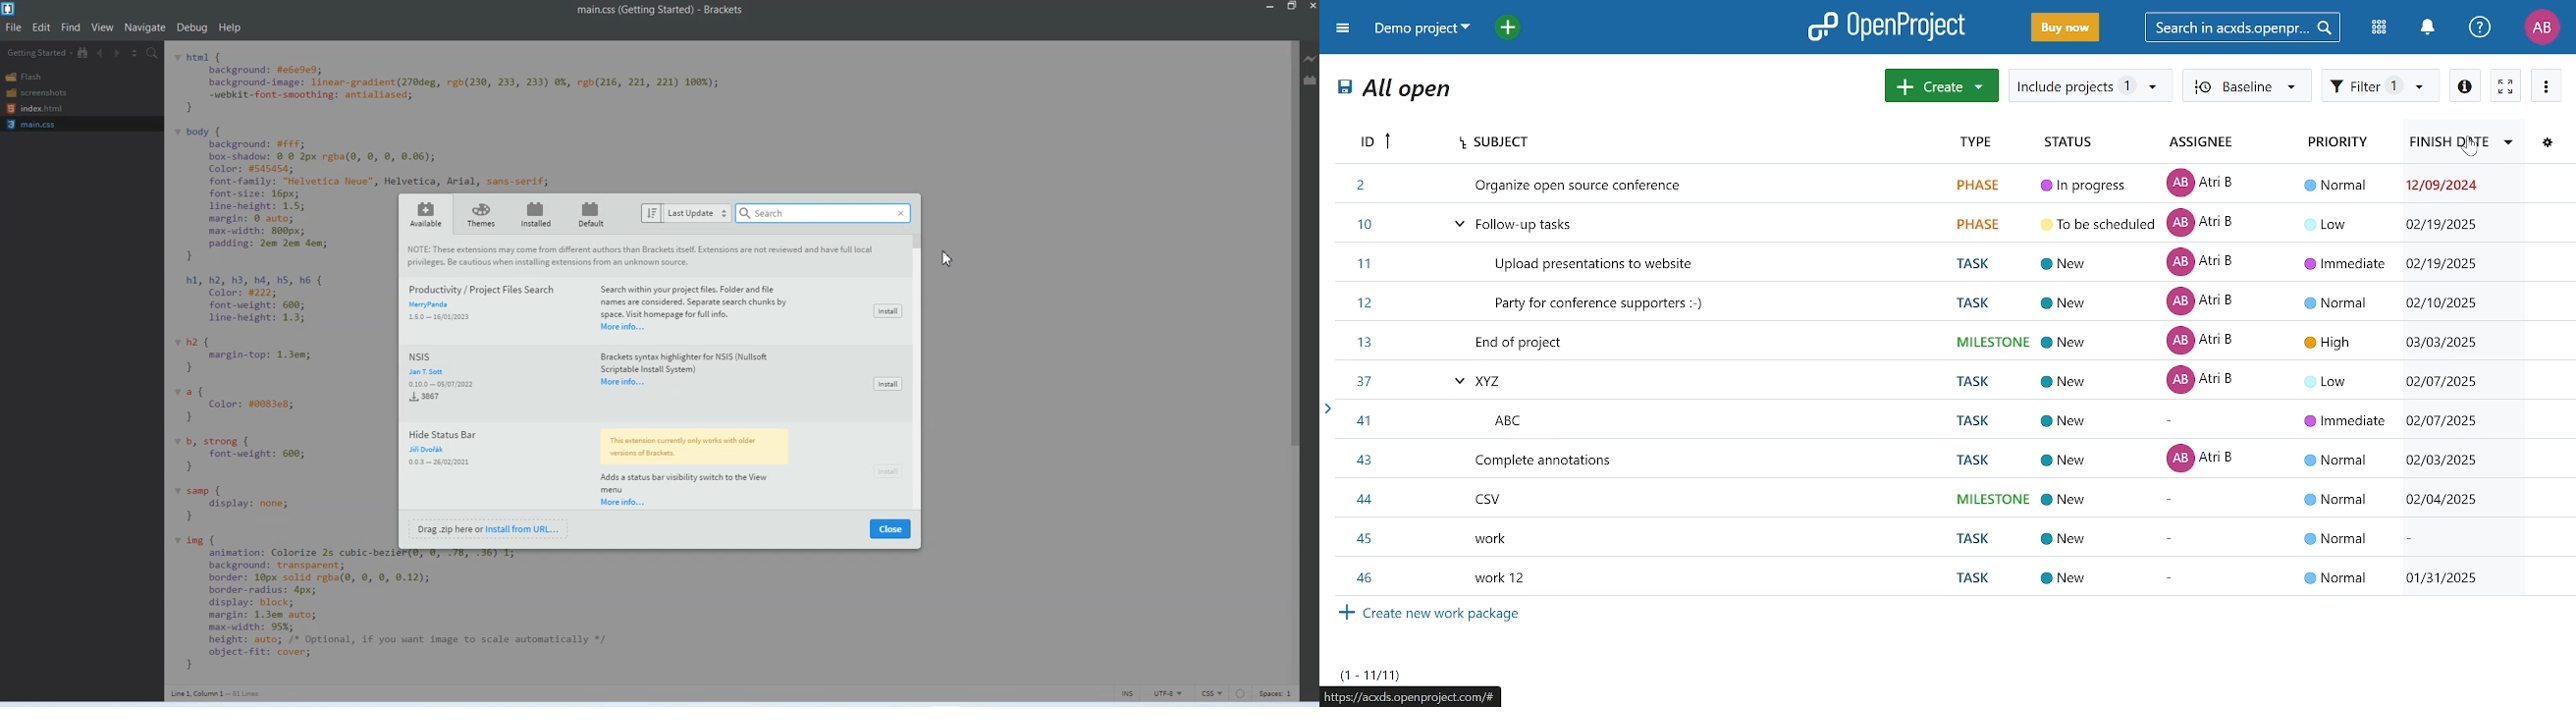 The height and width of the screenshot is (728, 2576). What do you see at coordinates (2461, 142) in the screenshot?
I see `finish date` at bounding box center [2461, 142].